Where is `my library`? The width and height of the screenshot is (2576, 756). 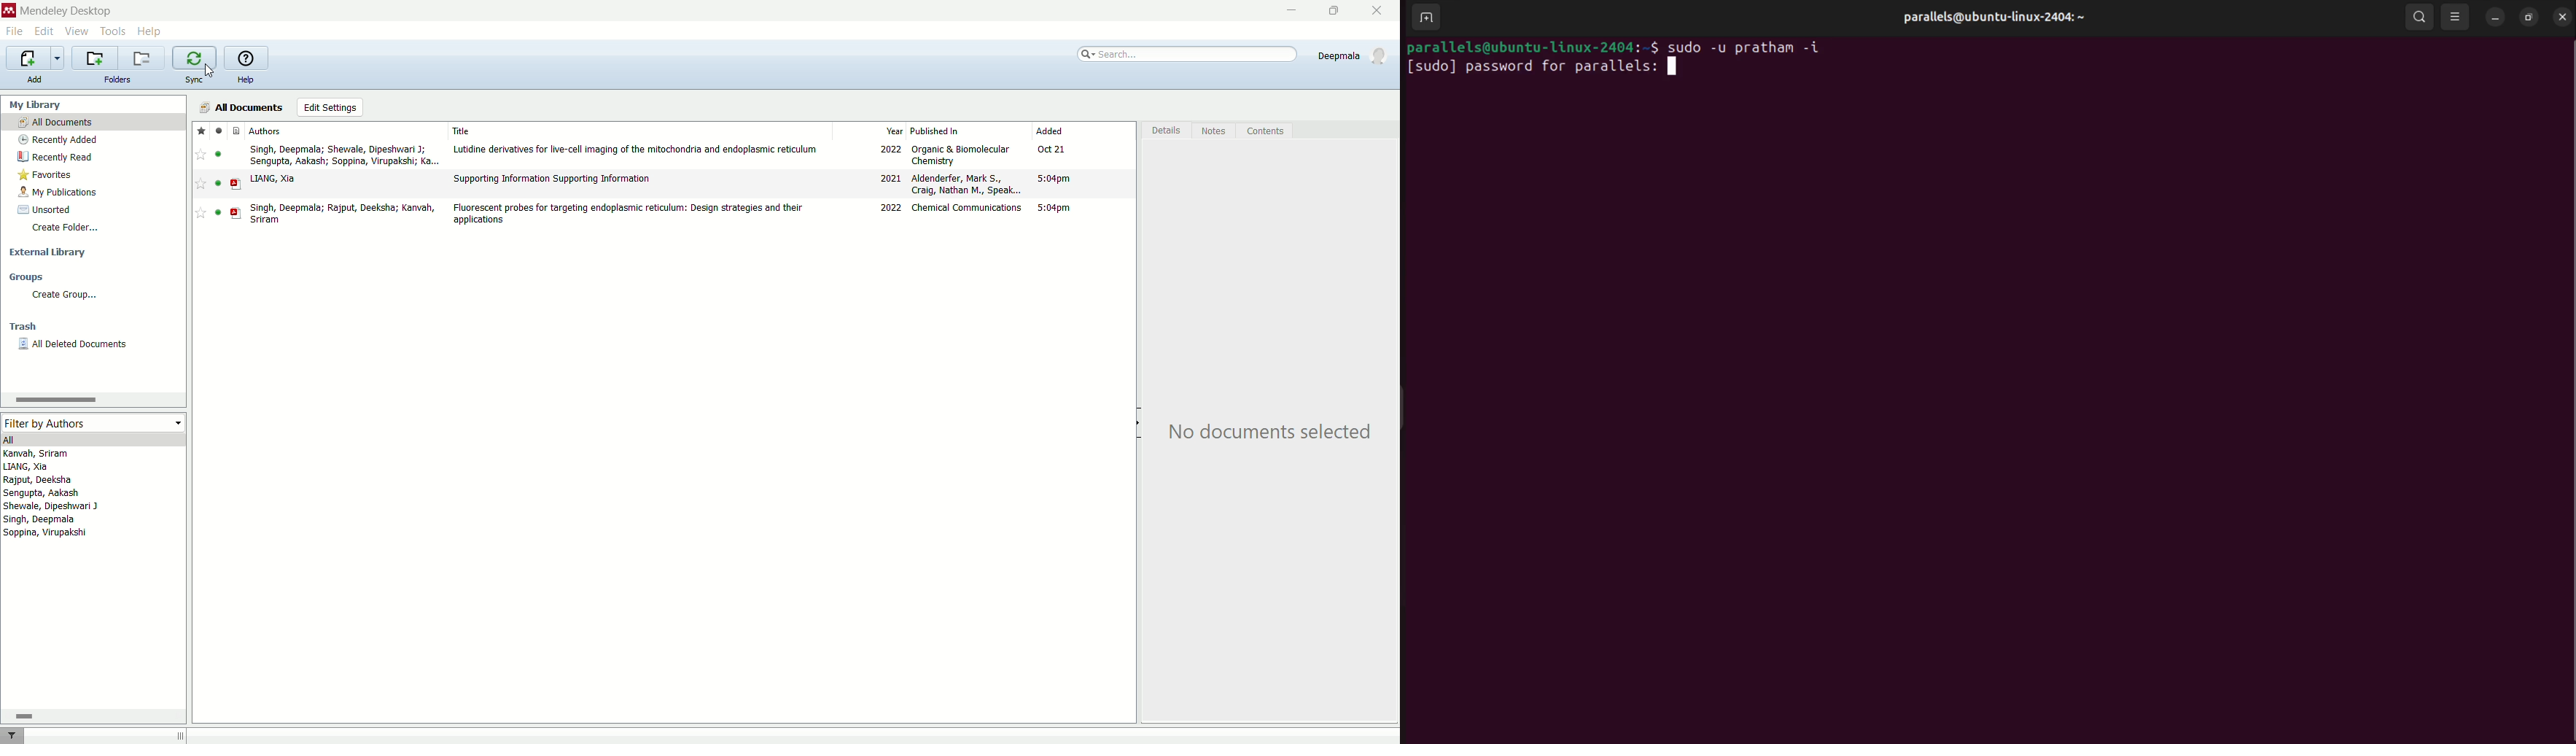 my library is located at coordinates (35, 106).